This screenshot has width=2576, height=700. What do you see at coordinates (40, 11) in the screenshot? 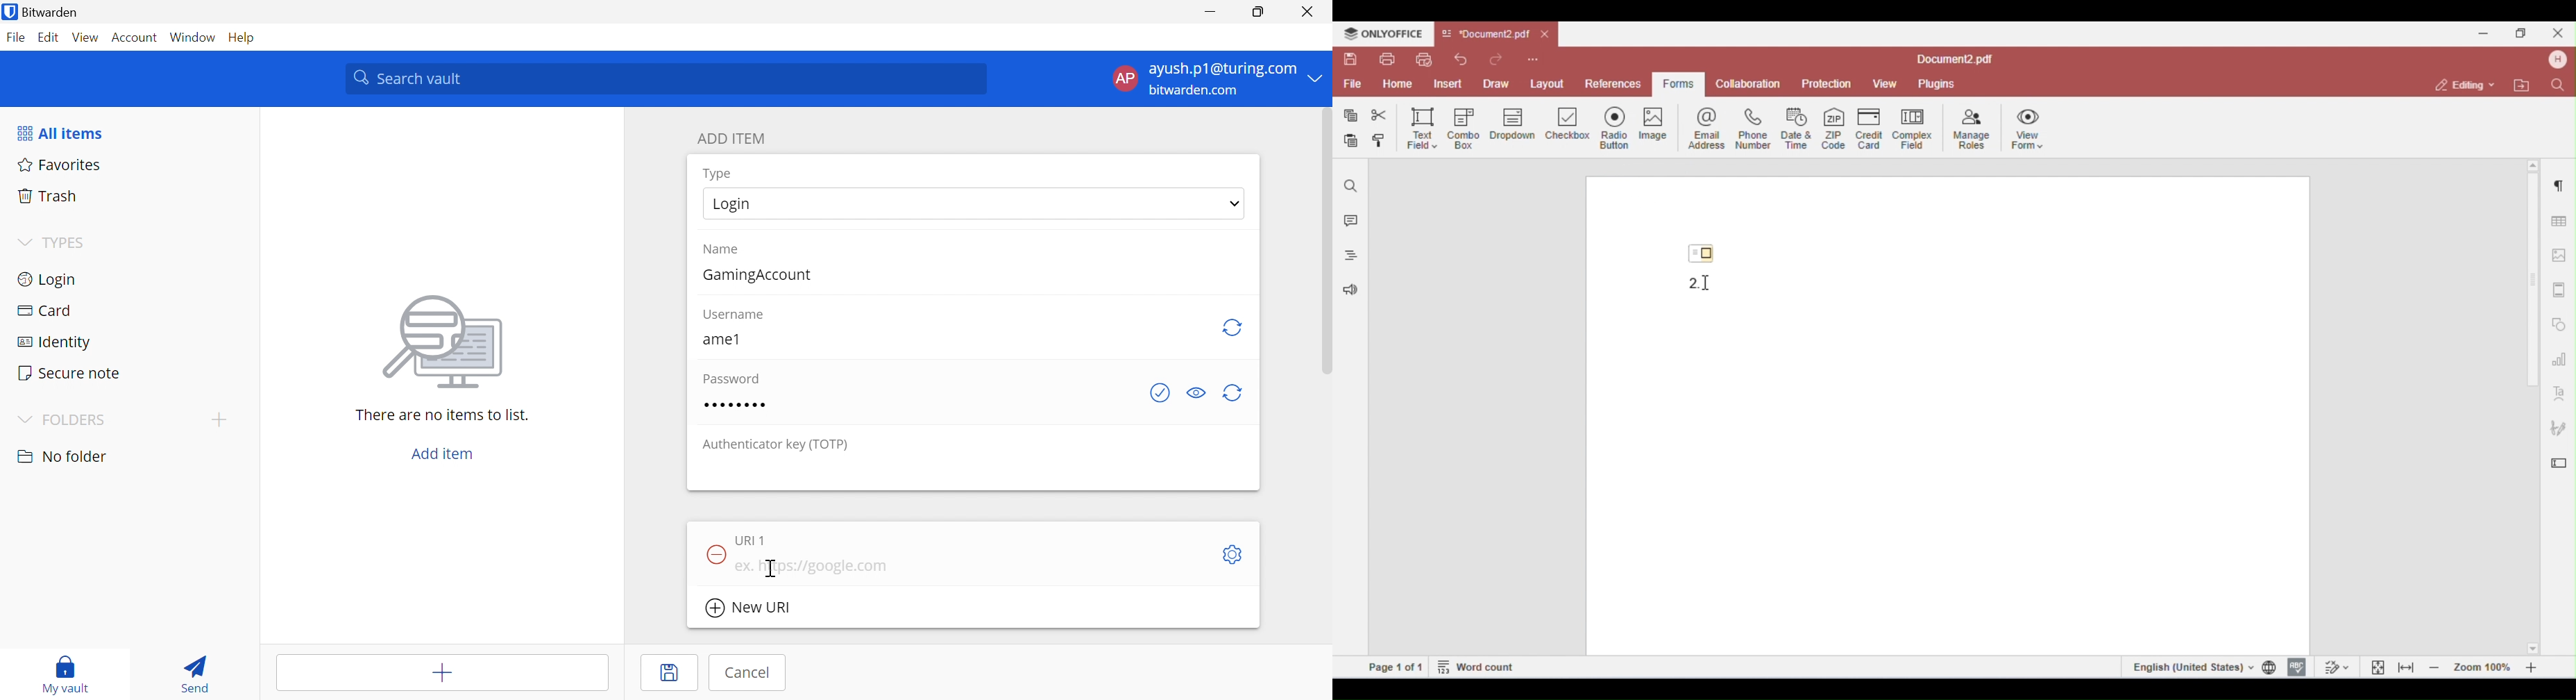
I see `Bitwarden` at bounding box center [40, 11].